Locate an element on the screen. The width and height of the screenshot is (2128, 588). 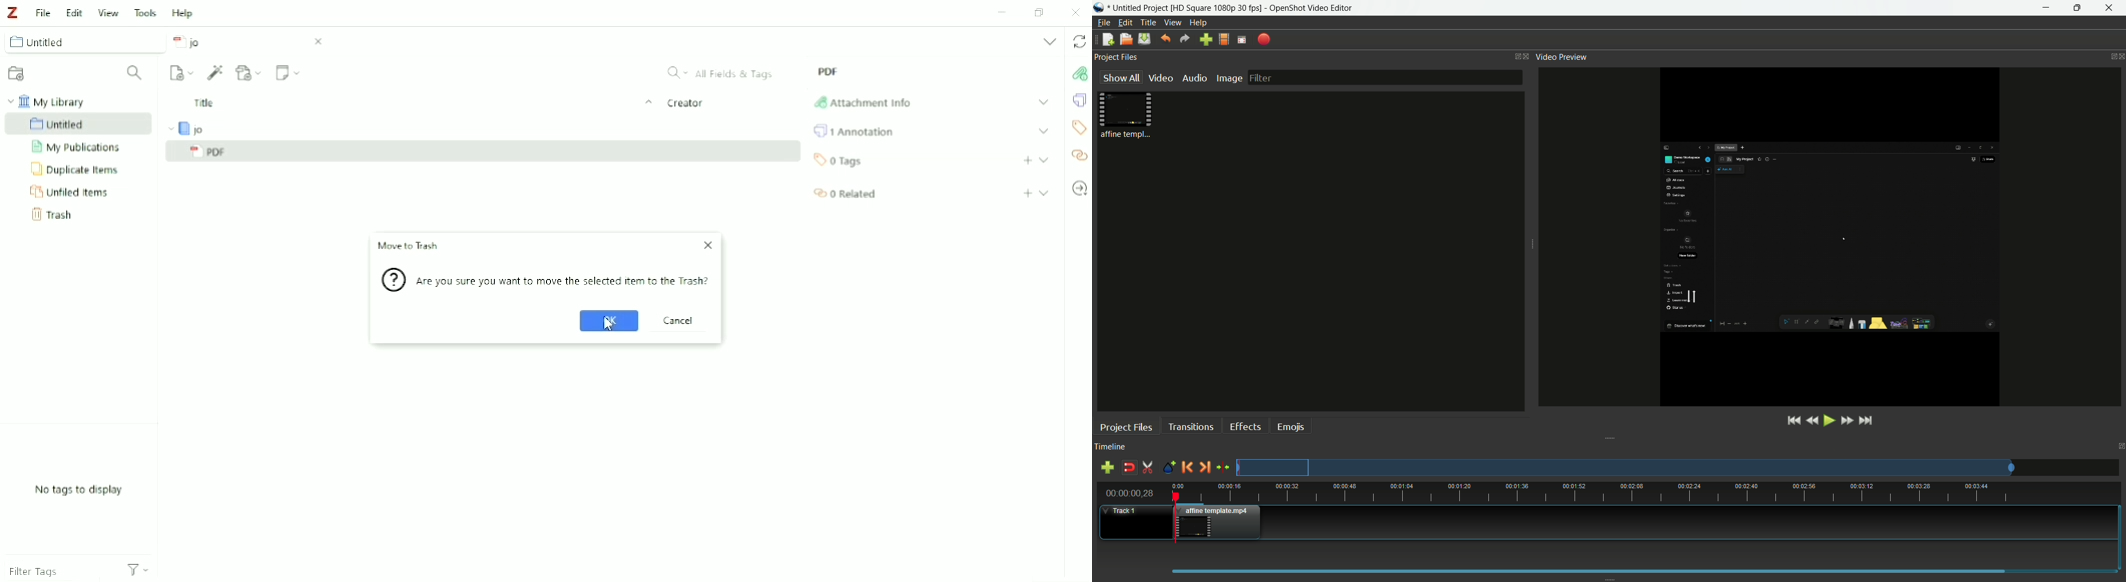
Annotation is located at coordinates (855, 130).